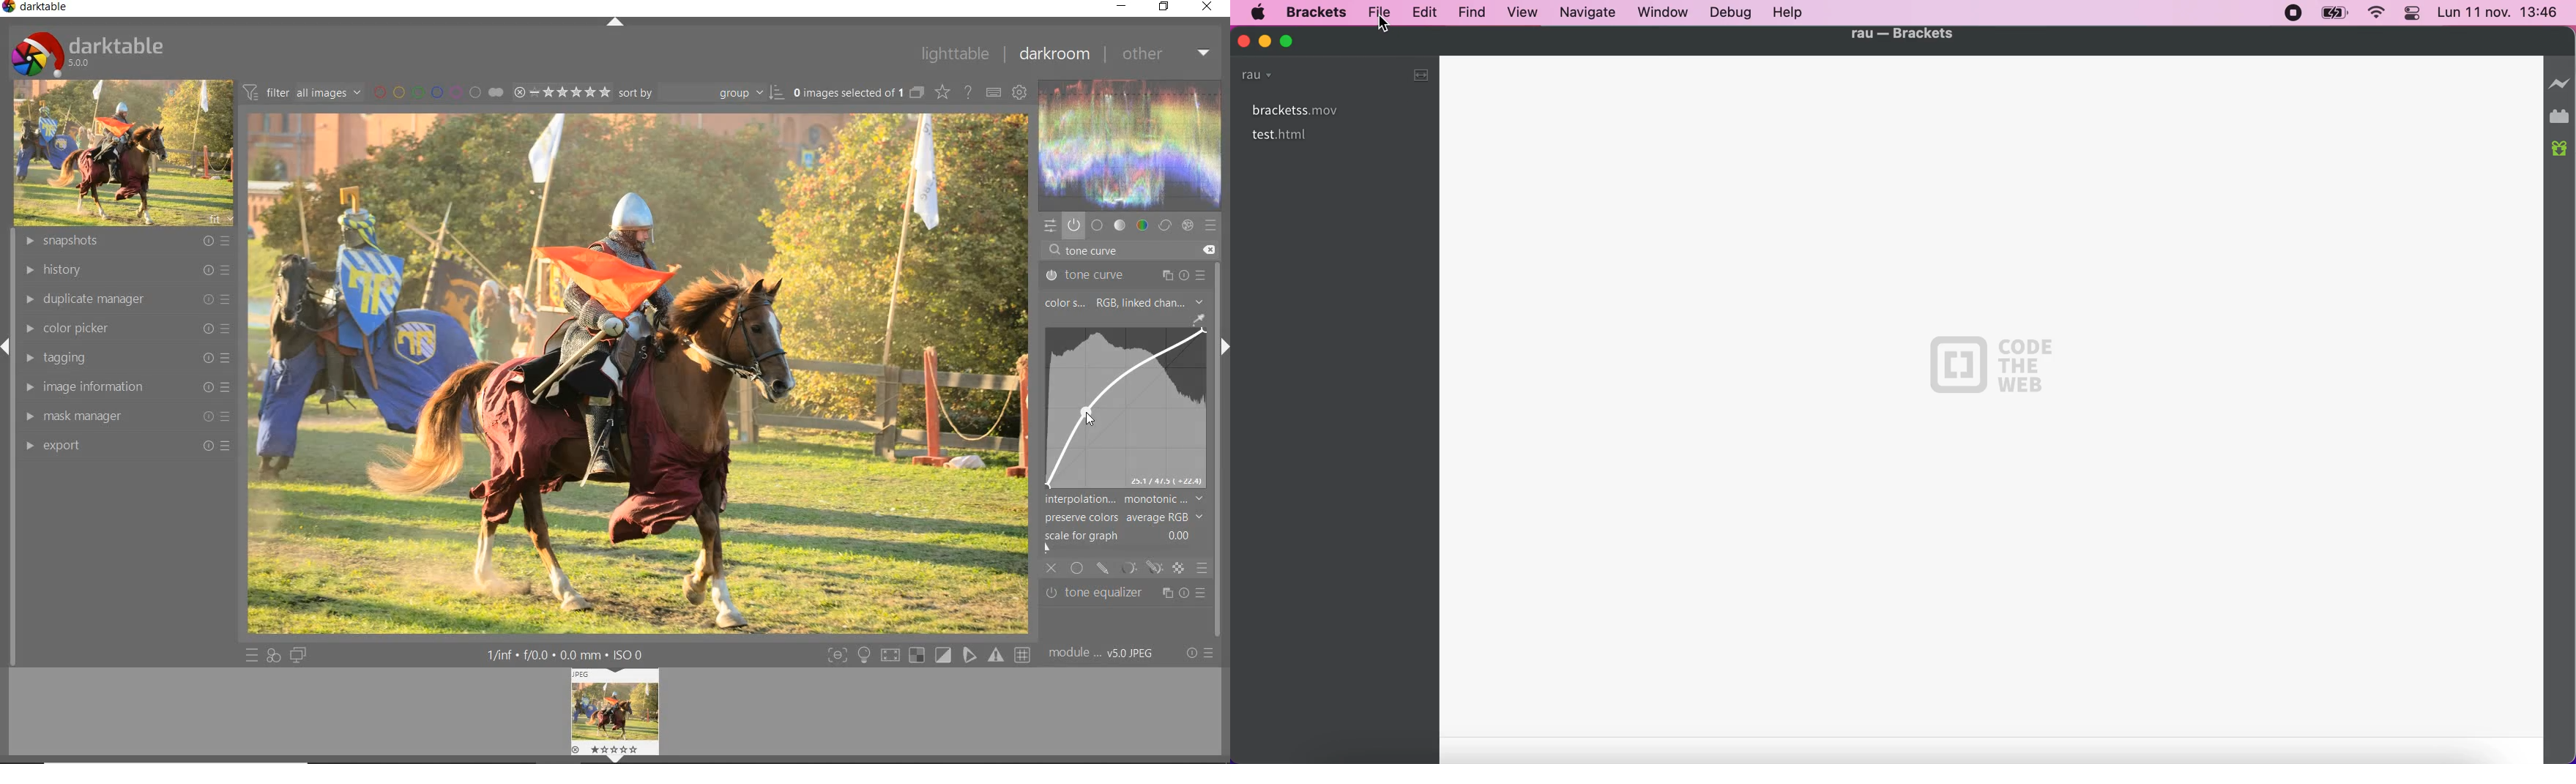  What do you see at coordinates (1123, 517) in the screenshot?
I see `preserve colors` at bounding box center [1123, 517].